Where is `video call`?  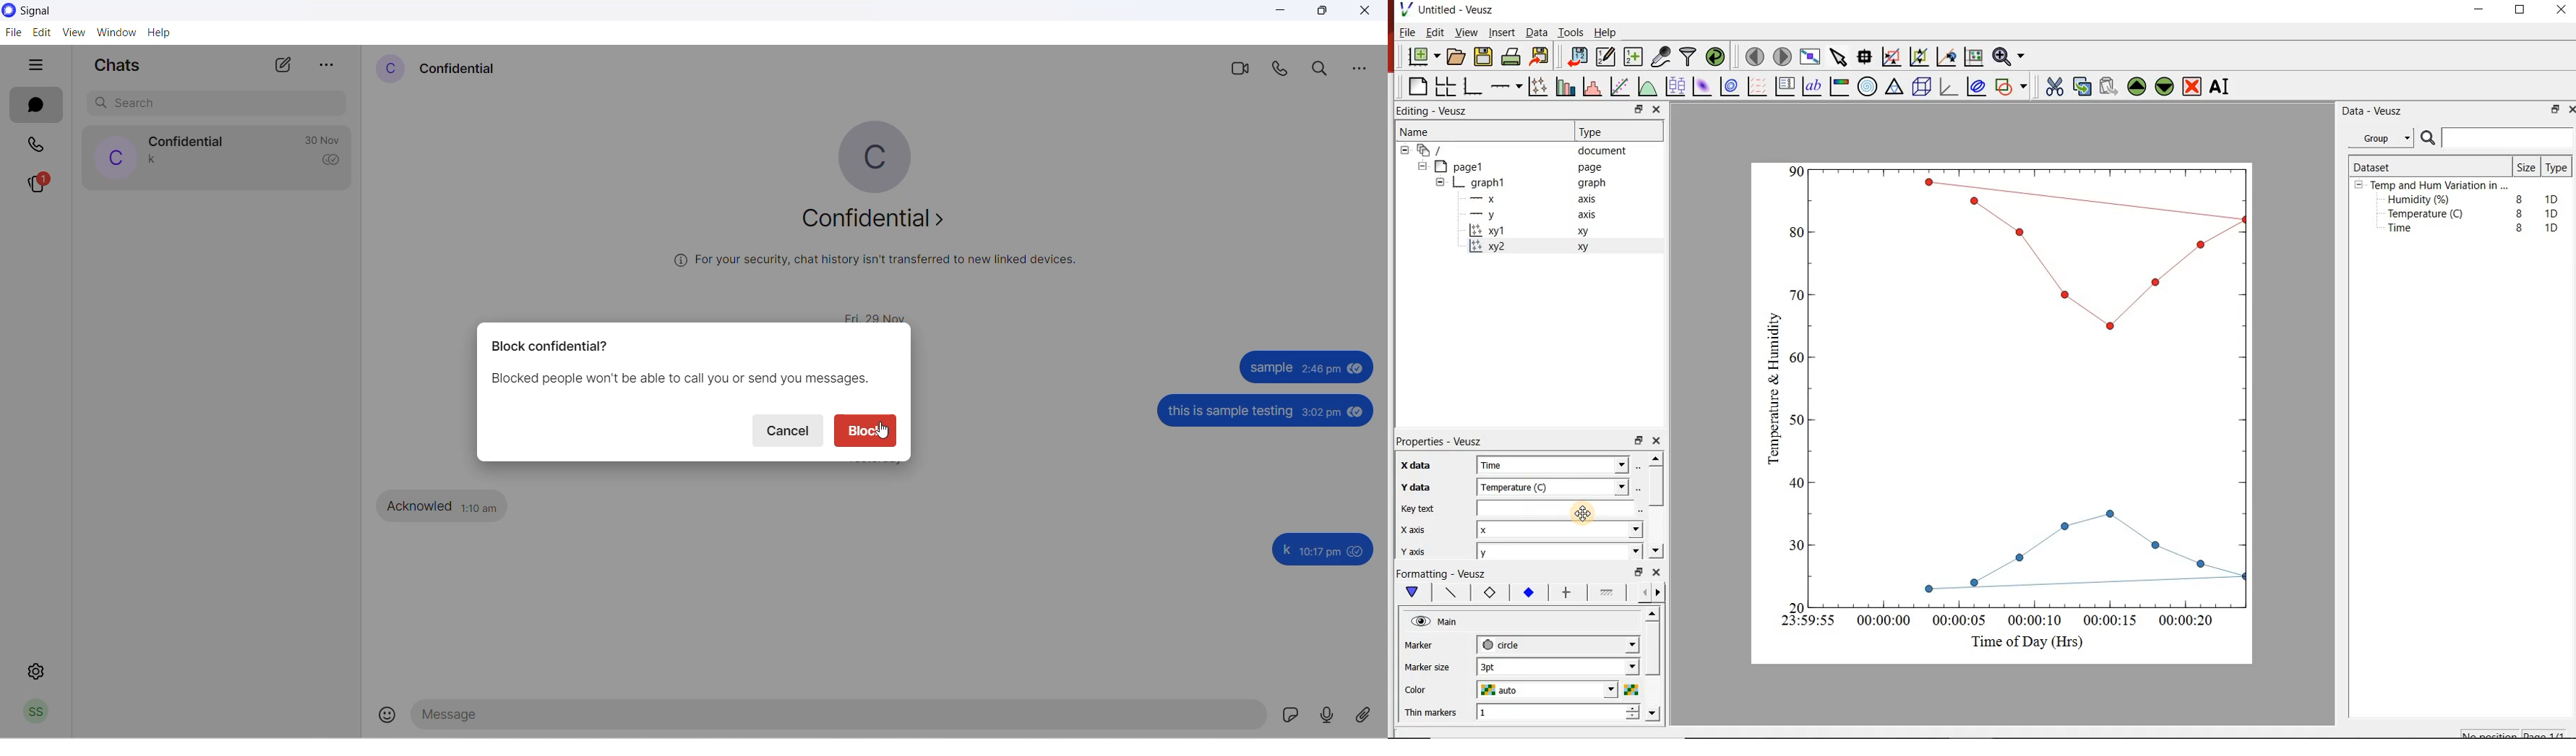
video call is located at coordinates (1241, 69).